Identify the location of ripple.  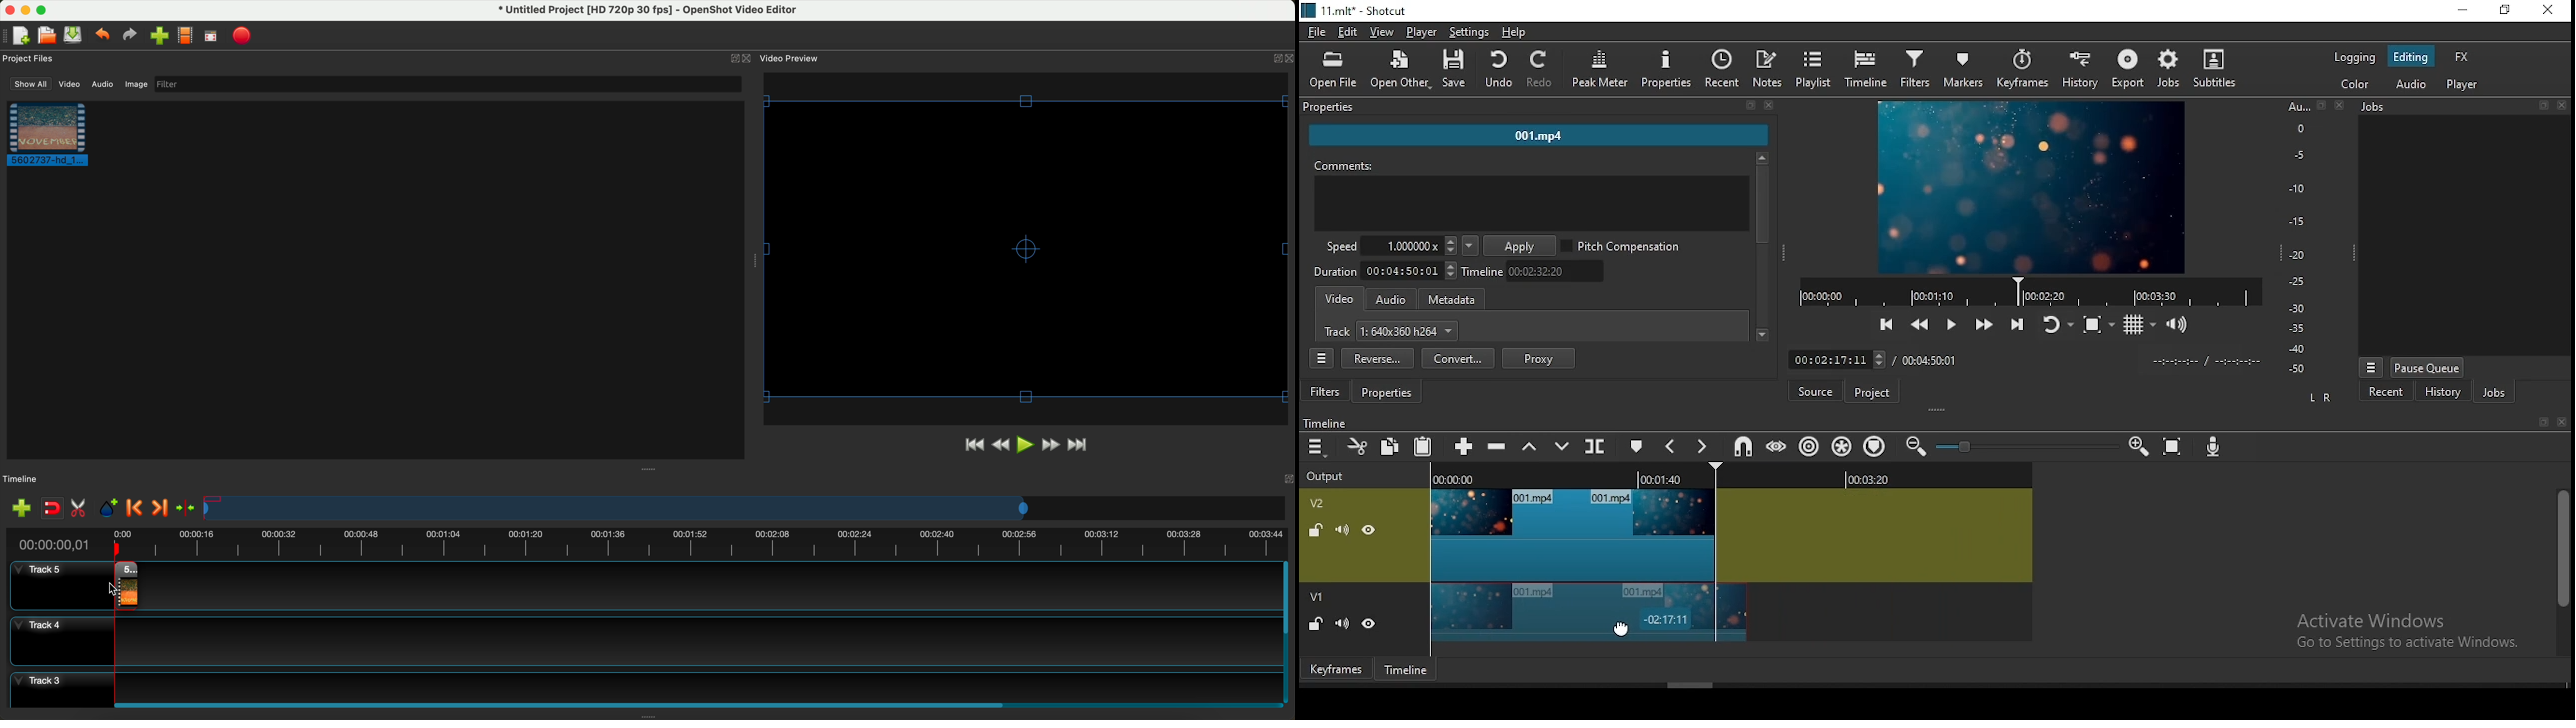
(1810, 446).